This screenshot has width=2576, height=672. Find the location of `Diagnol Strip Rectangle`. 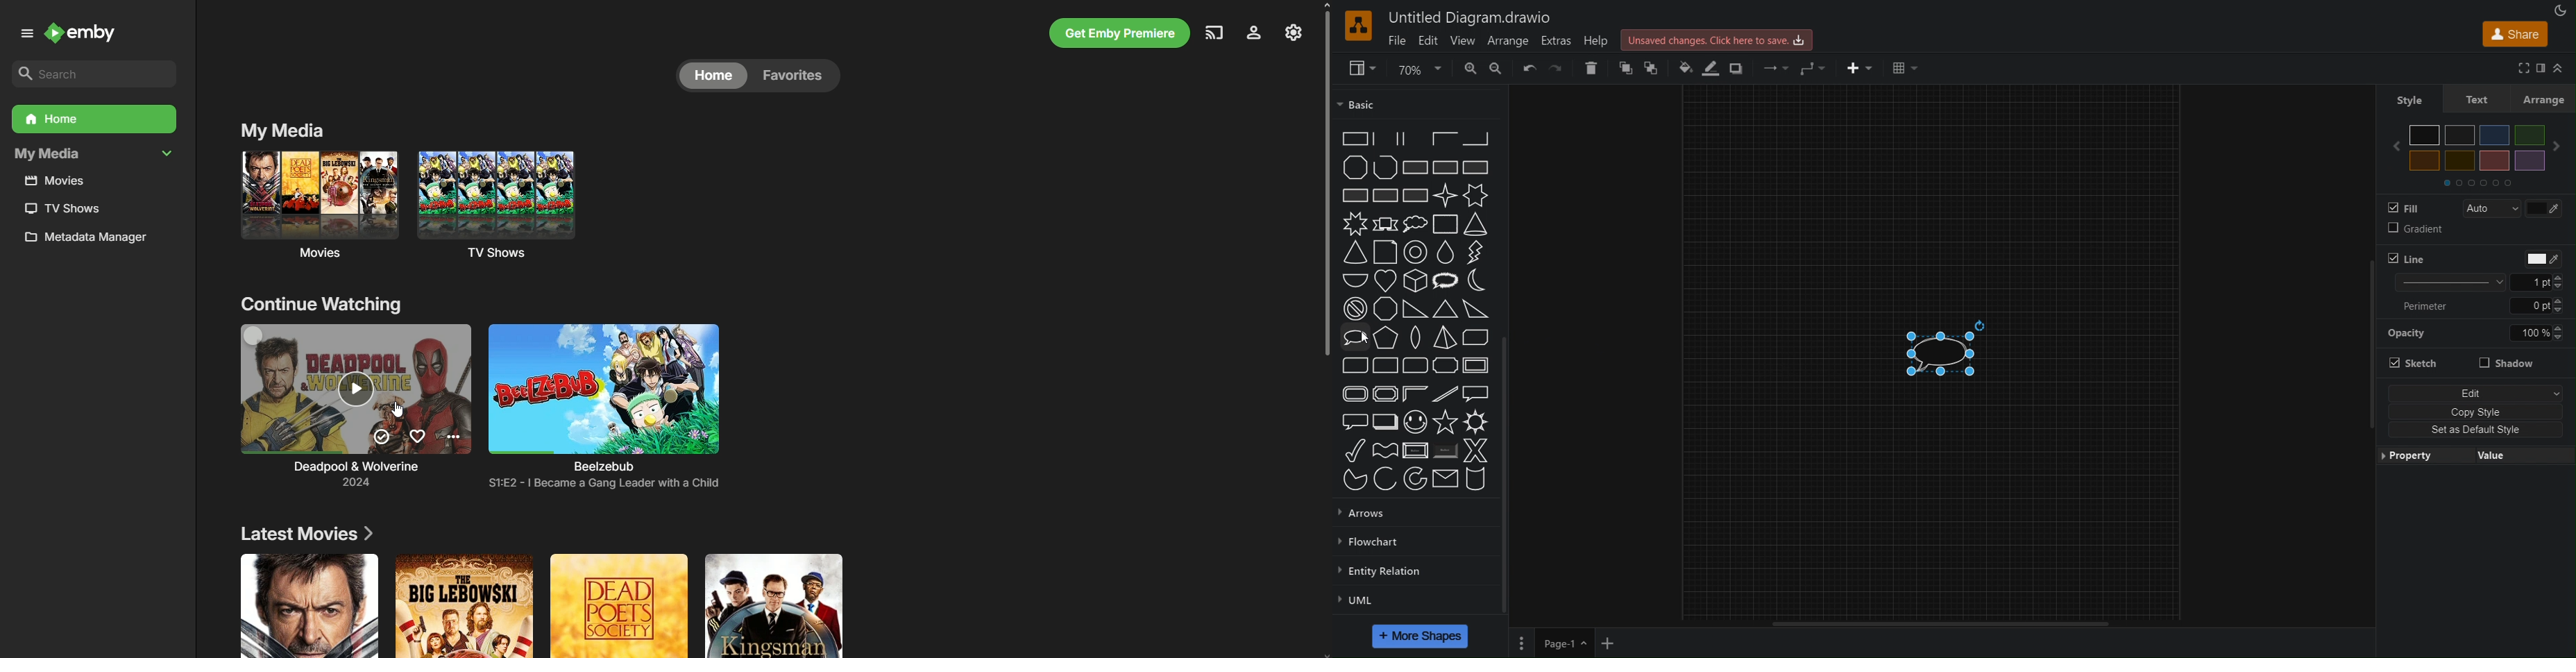

Diagnol Strip Rectangle is located at coordinates (1475, 338).